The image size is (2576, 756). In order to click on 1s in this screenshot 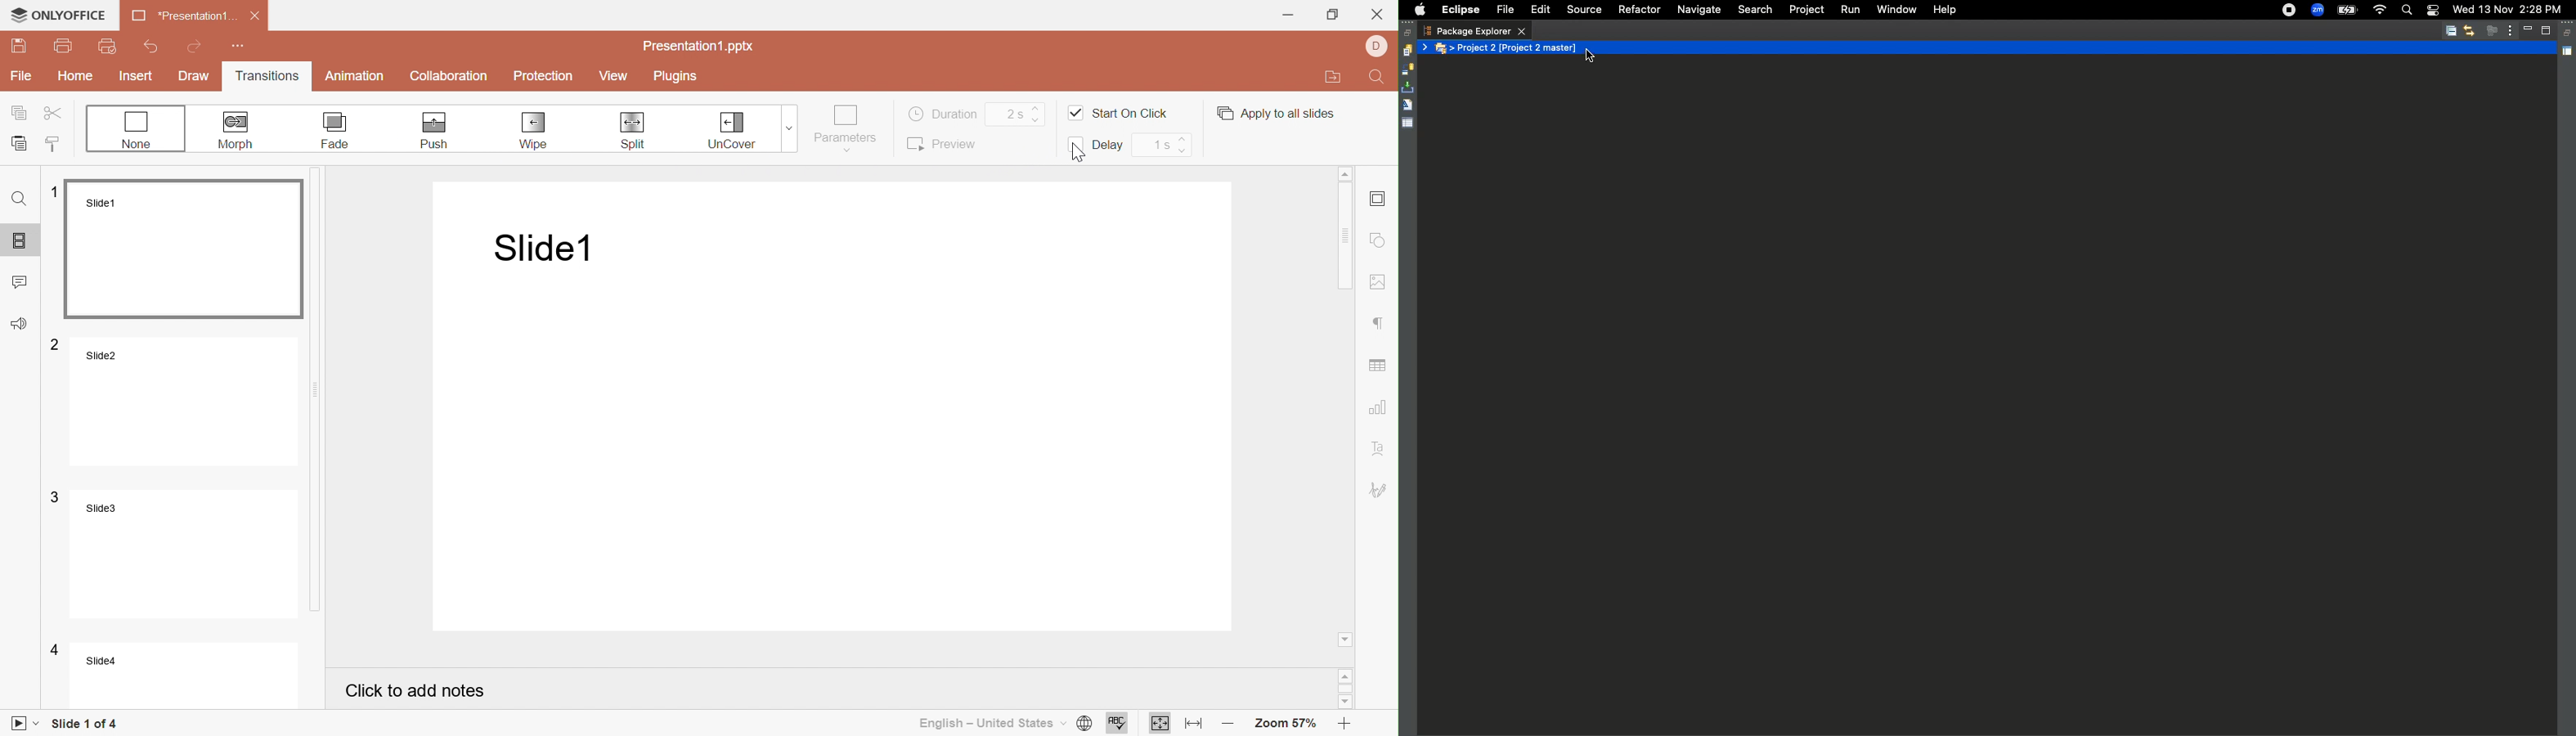, I will do `click(1161, 144)`.